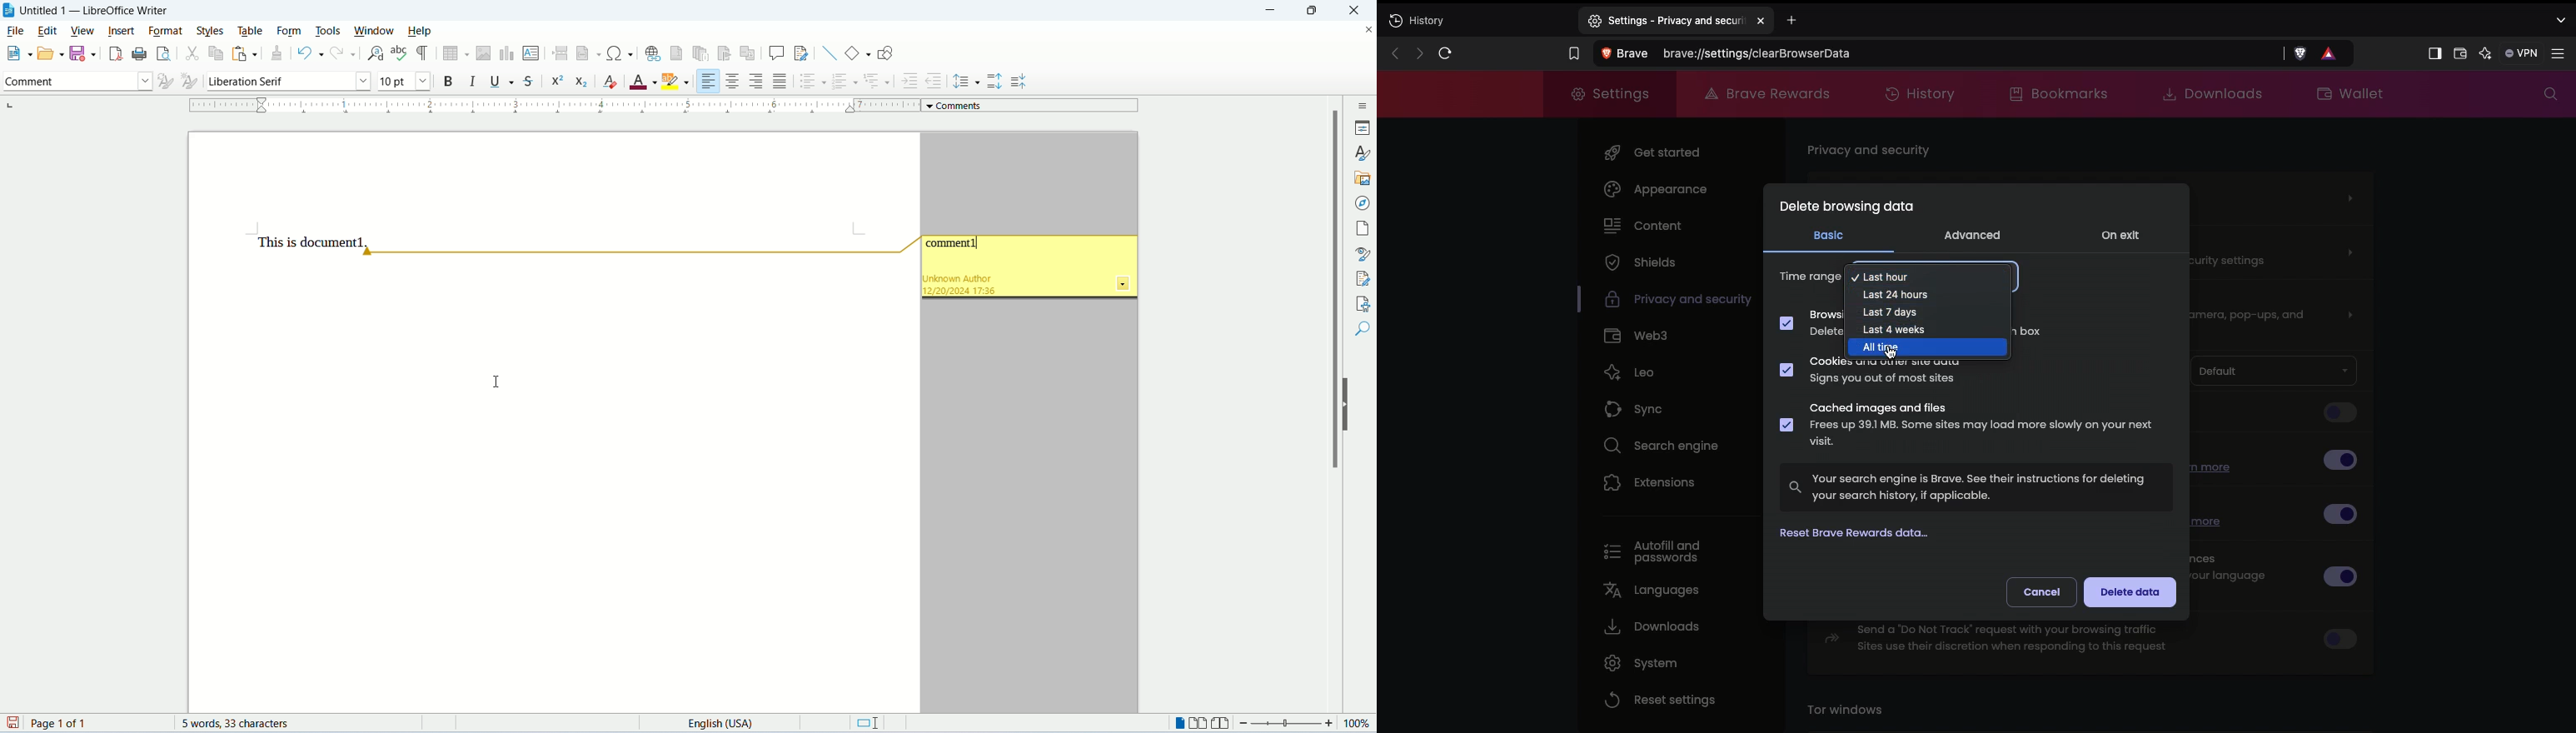 This screenshot has height=756, width=2576. I want to click on insert, so click(120, 31).